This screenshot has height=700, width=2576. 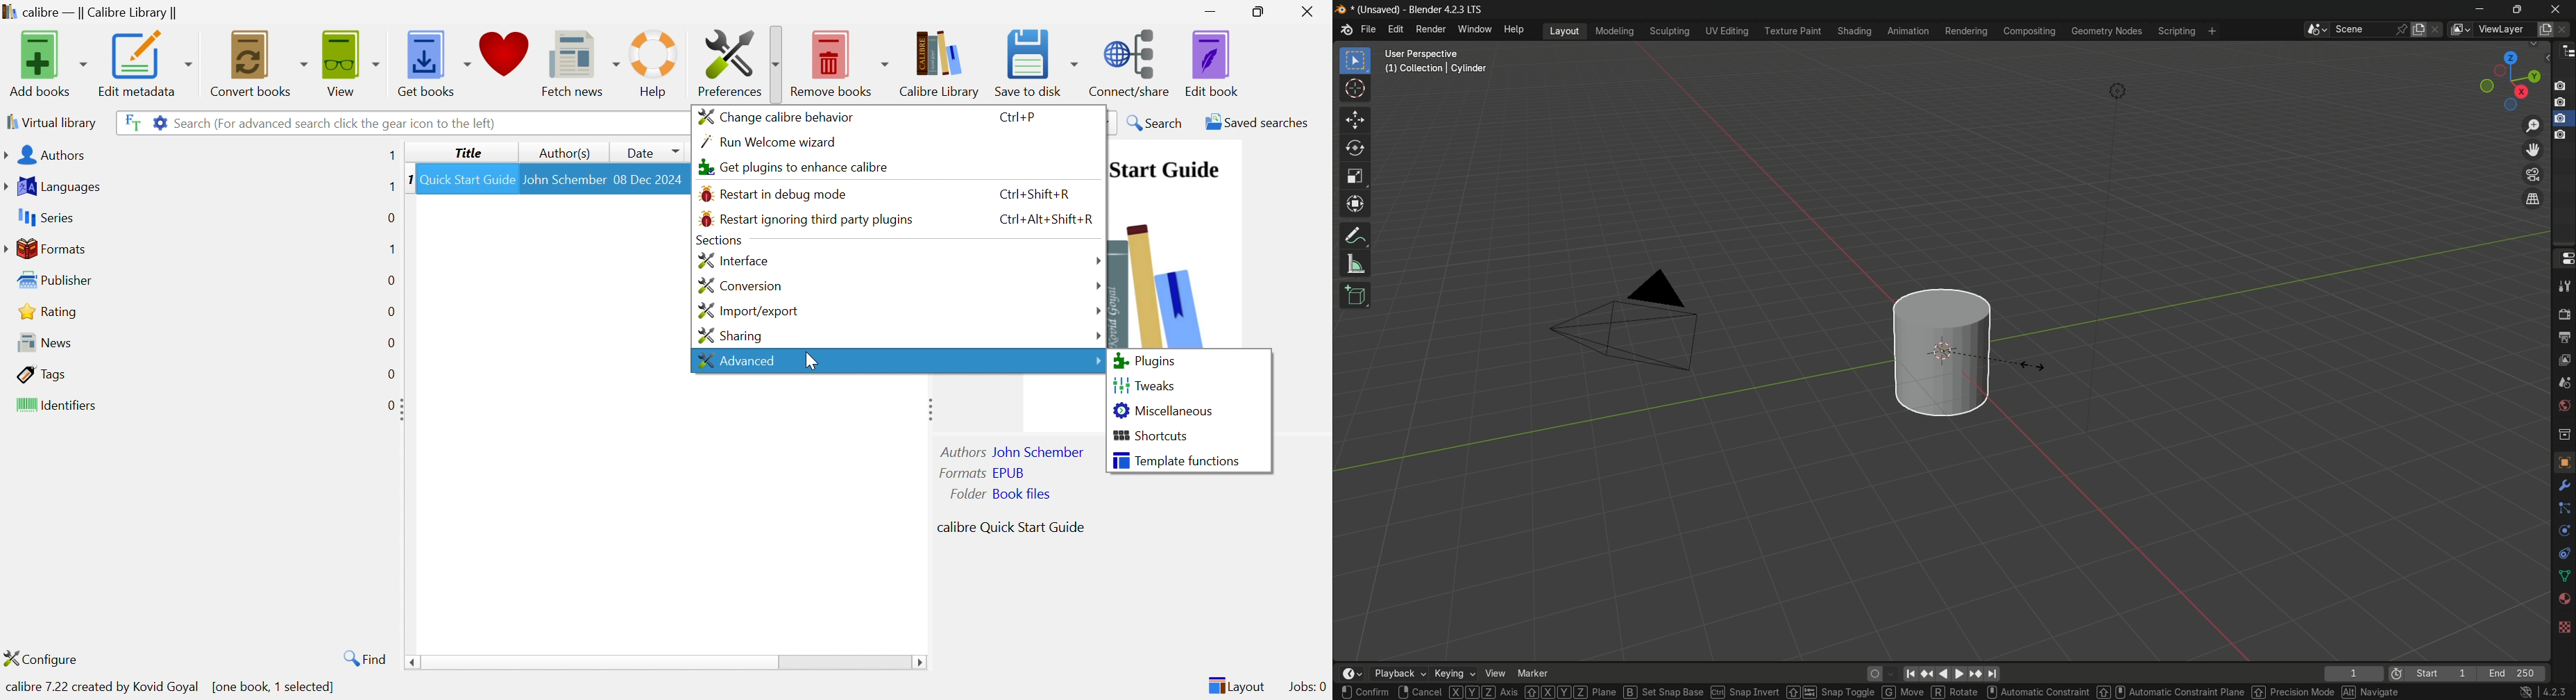 I want to click on John Schember, so click(x=564, y=178).